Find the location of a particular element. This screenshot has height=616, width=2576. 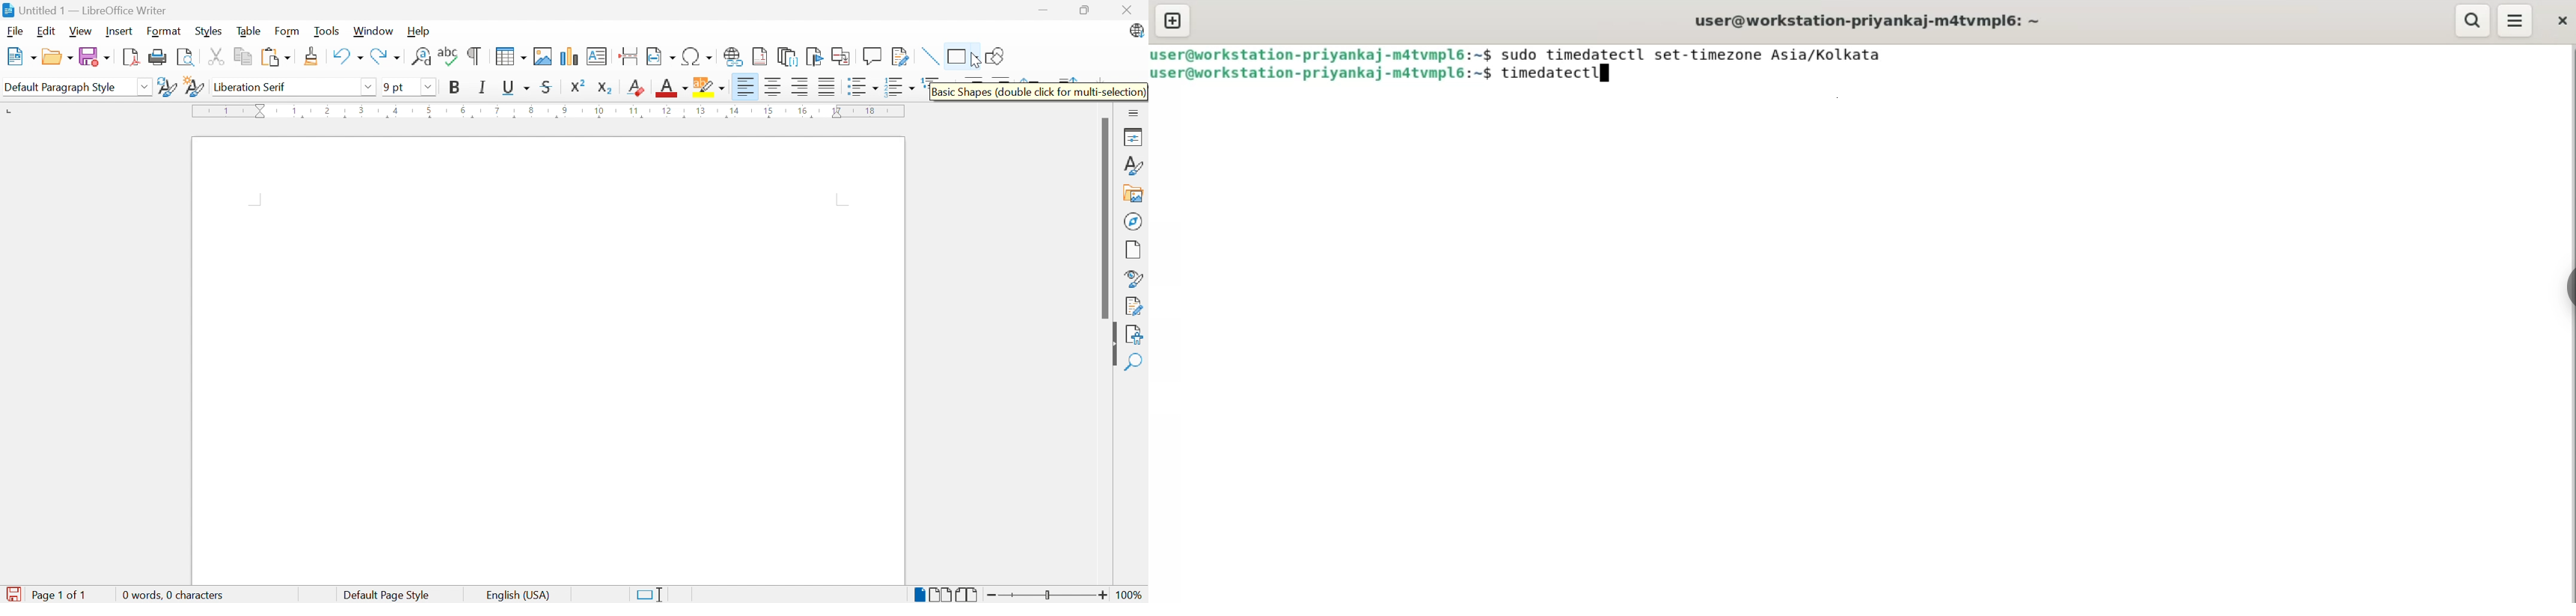

Help is located at coordinates (419, 31).